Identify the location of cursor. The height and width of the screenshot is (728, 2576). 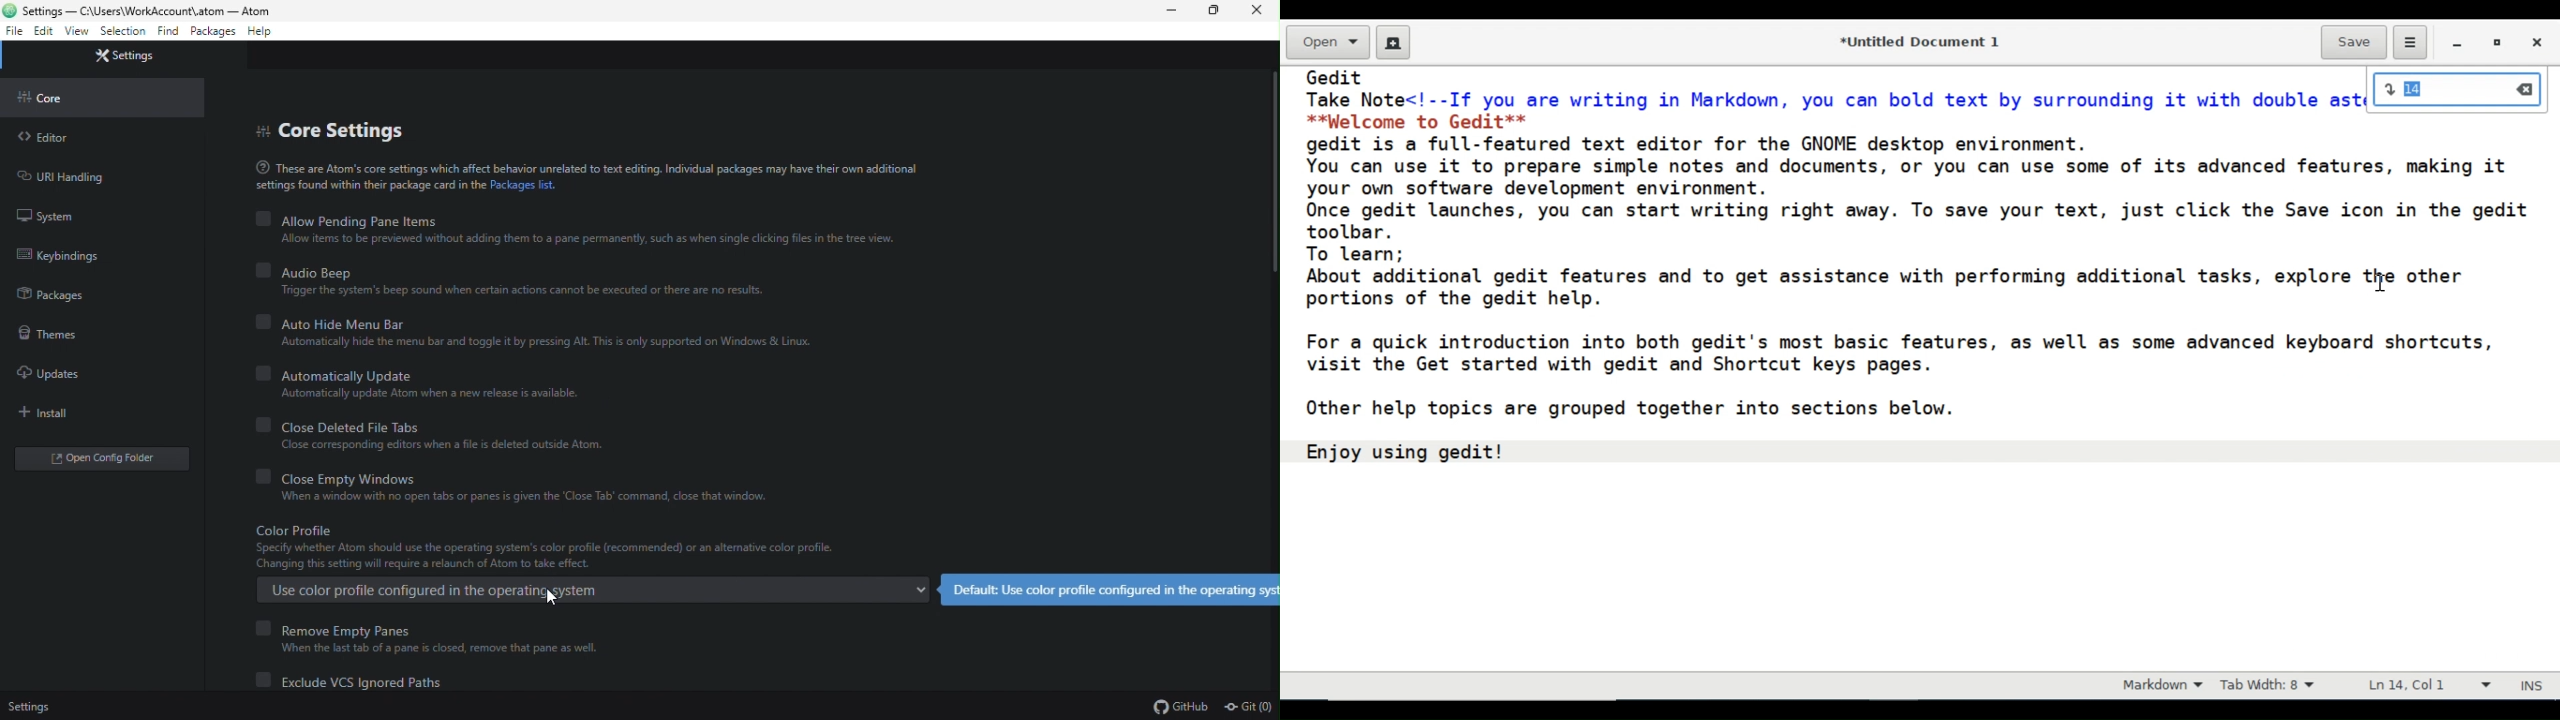
(2383, 282).